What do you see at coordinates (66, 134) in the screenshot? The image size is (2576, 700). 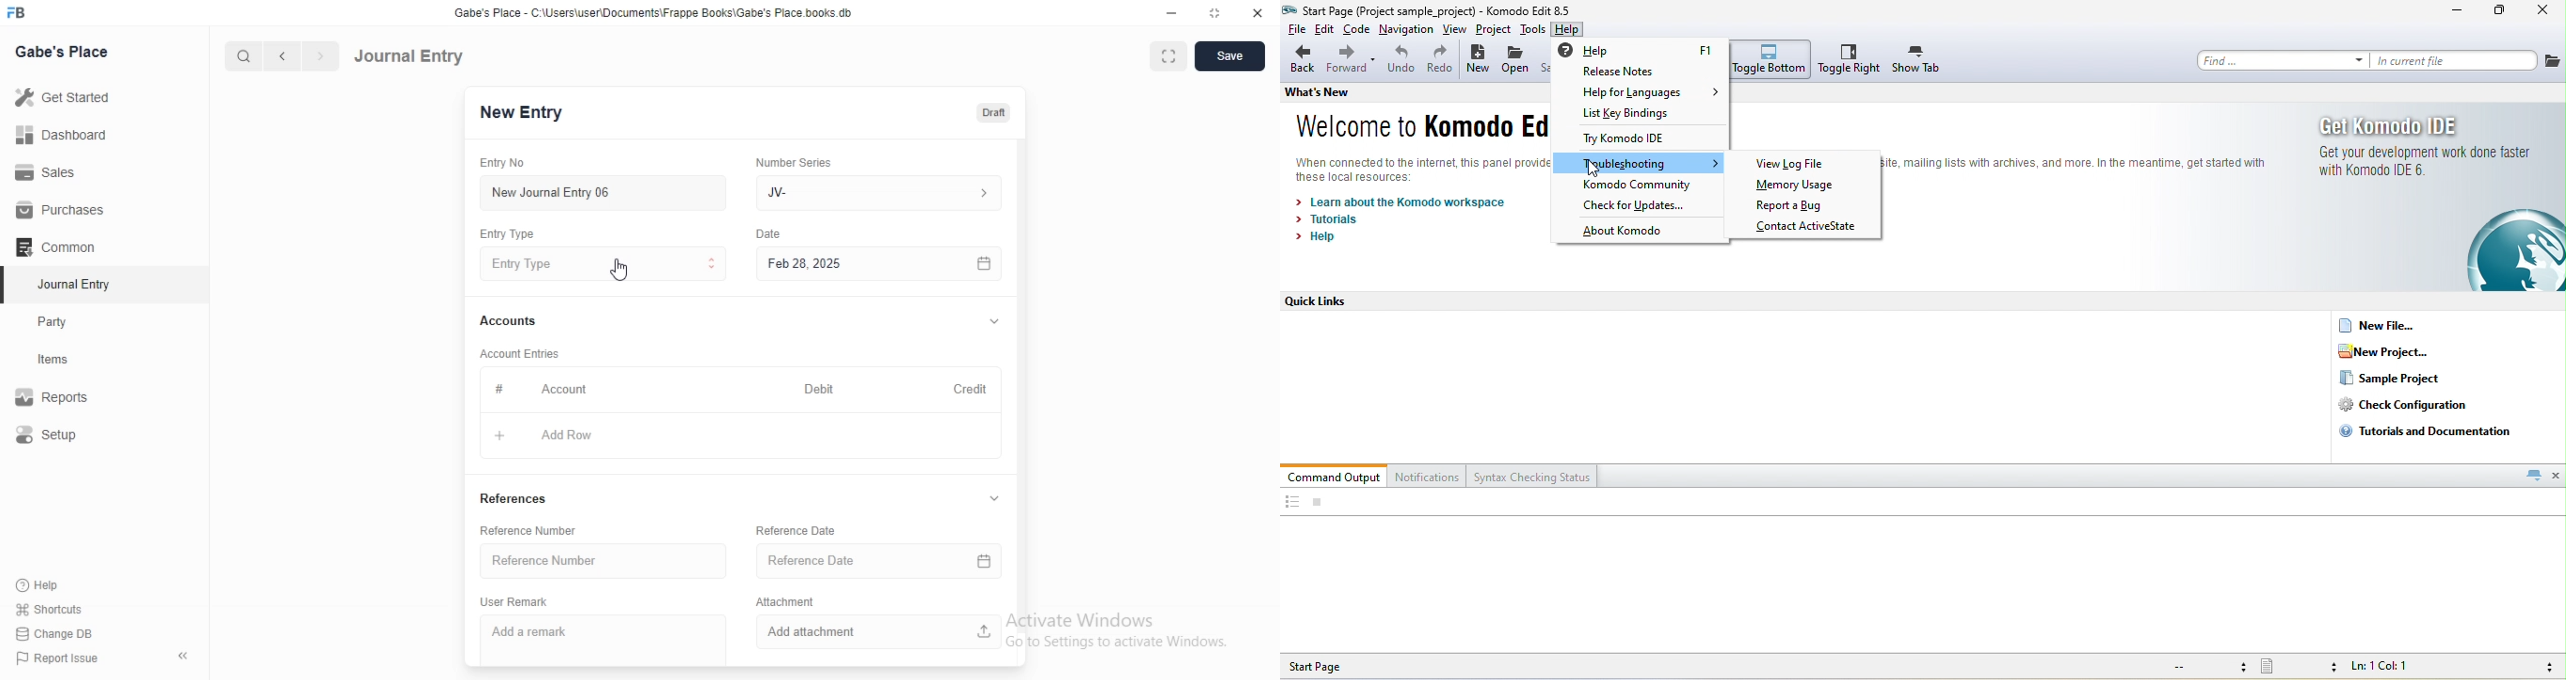 I see `Dashboard` at bounding box center [66, 134].